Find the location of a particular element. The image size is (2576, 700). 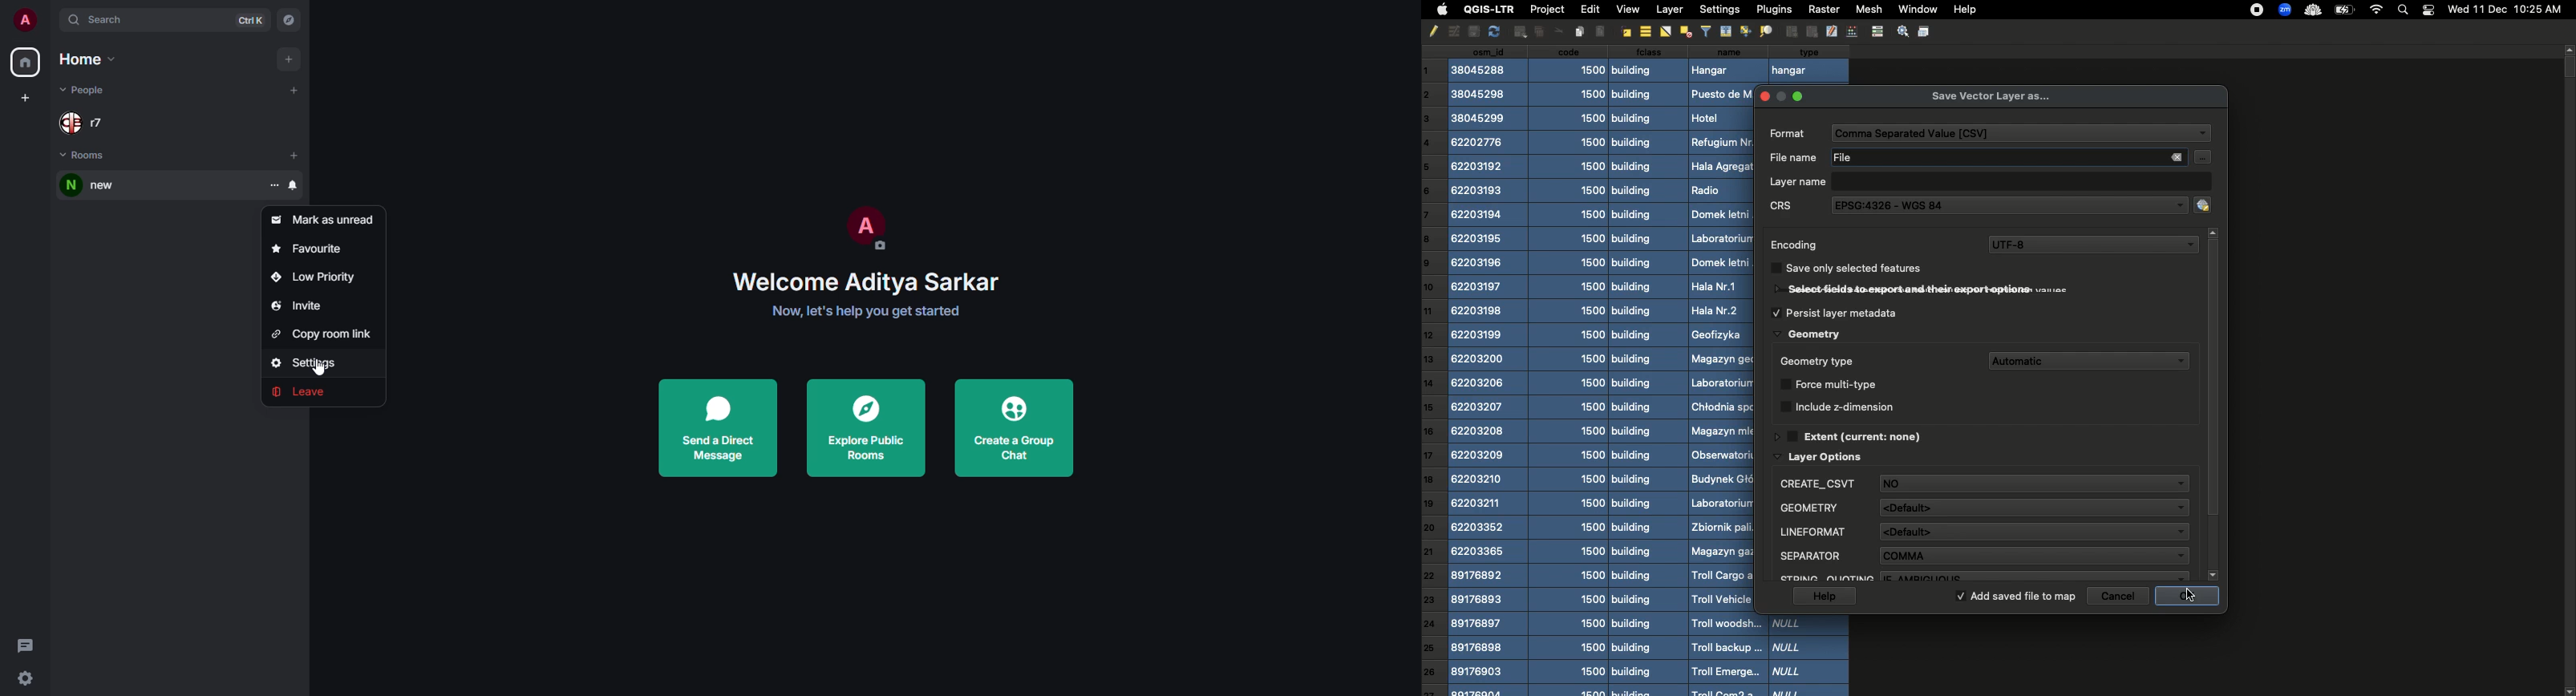

home is located at coordinates (24, 63).